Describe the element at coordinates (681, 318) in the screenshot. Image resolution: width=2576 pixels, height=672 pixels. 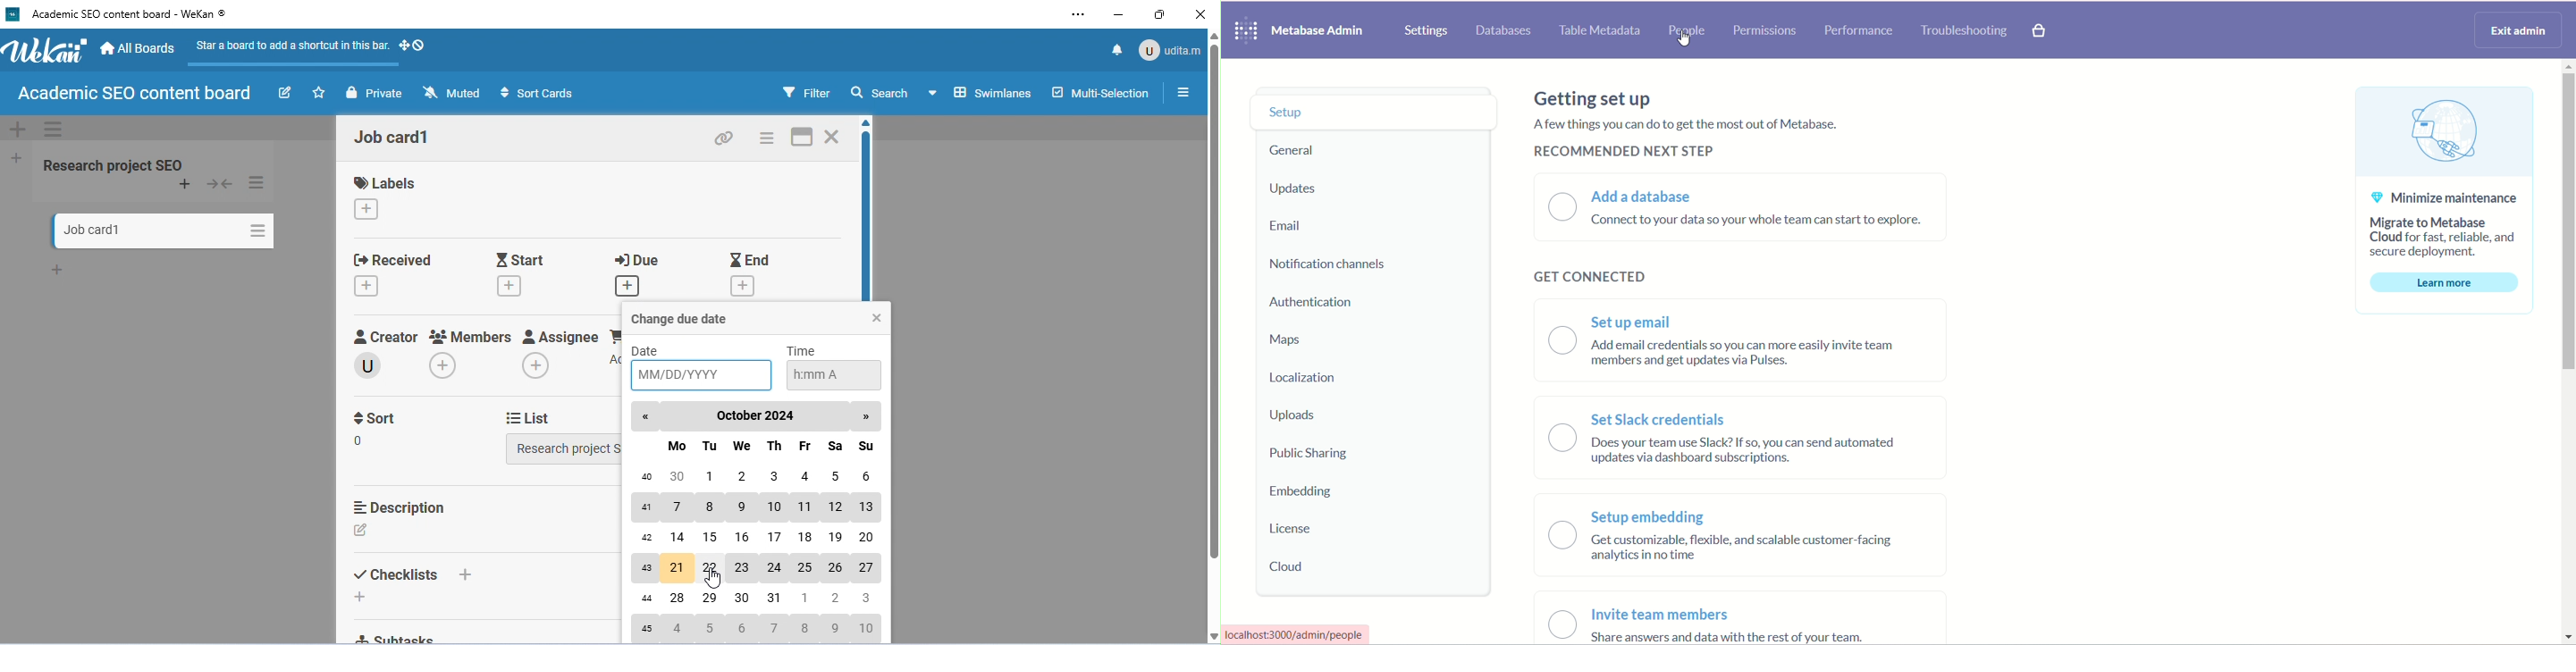
I see `change due date` at that location.